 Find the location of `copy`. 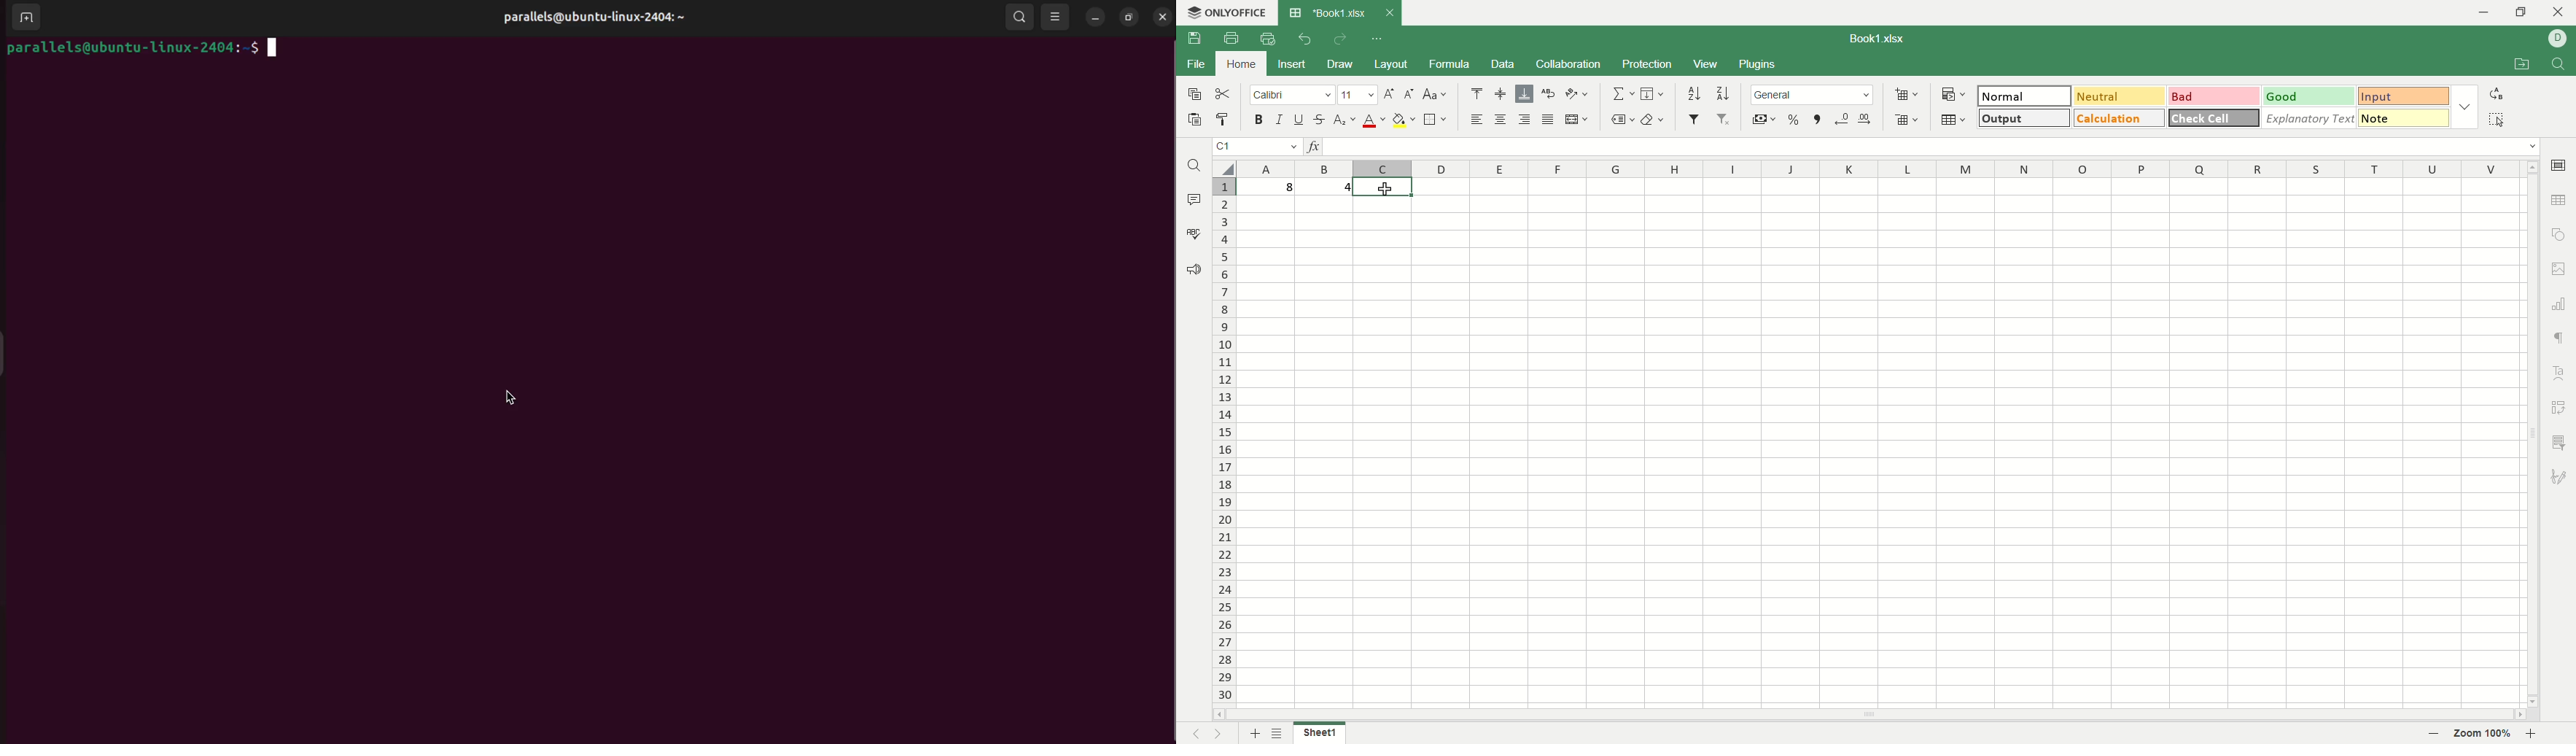

copy is located at coordinates (1194, 95).